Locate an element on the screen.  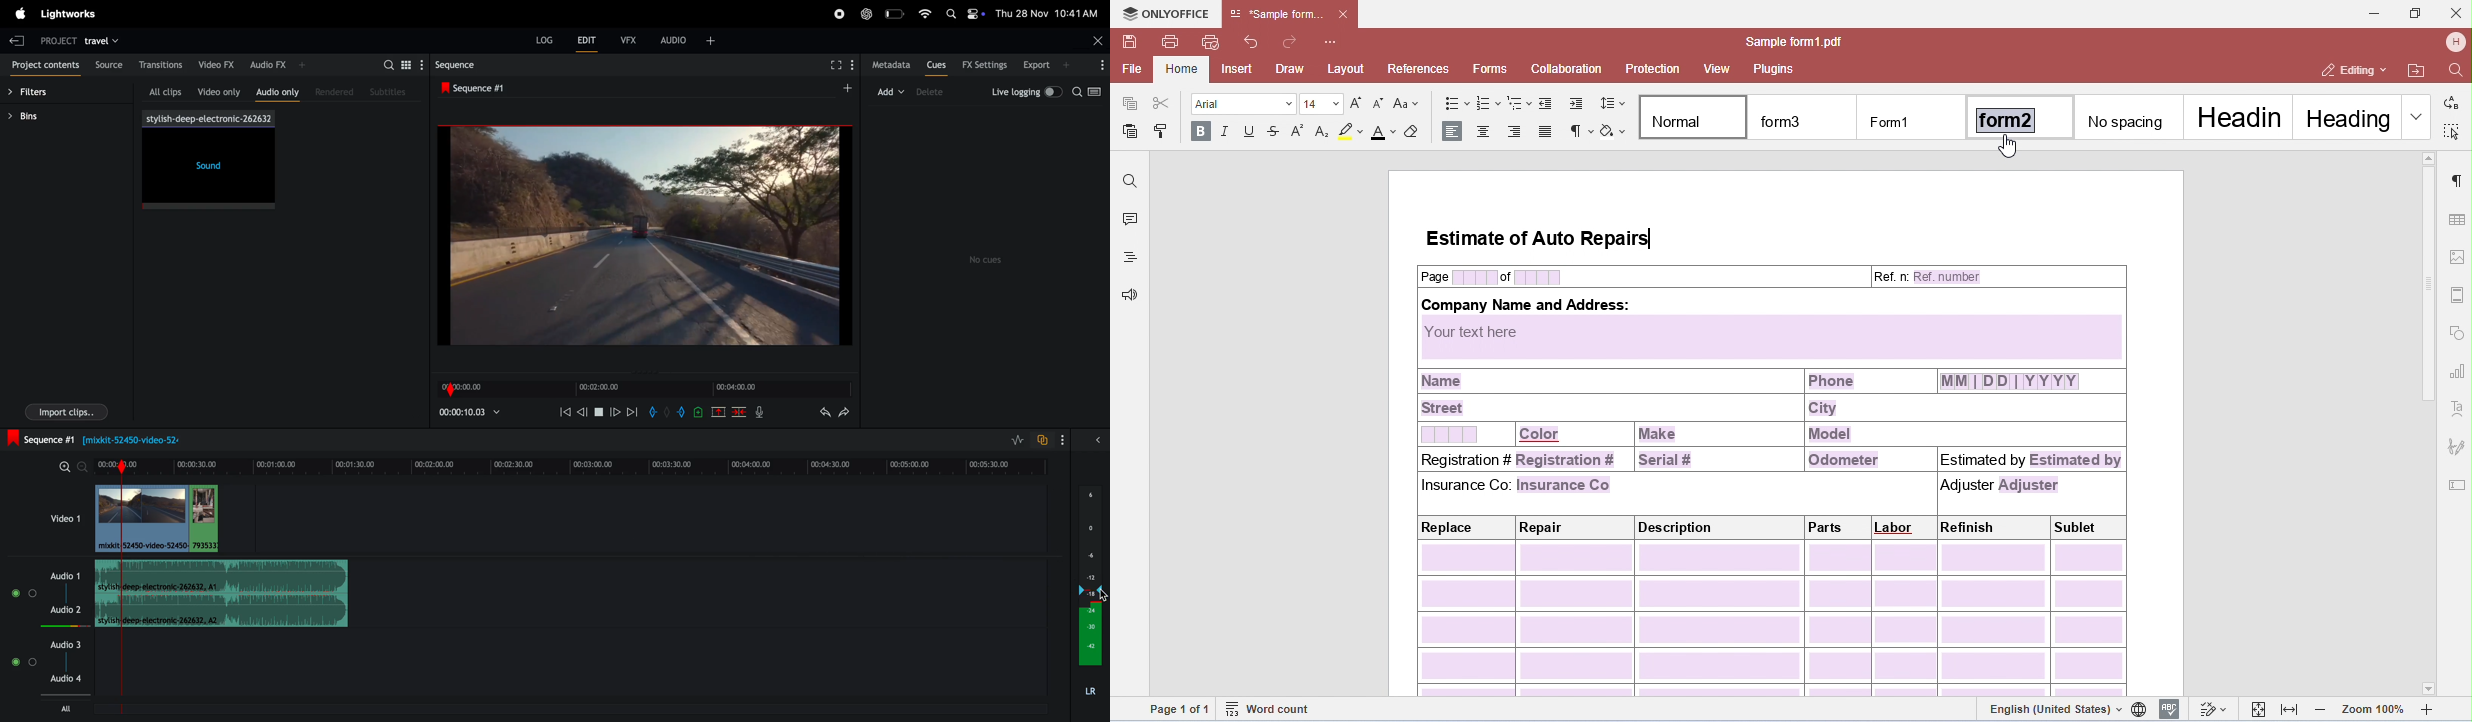
All is located at coordinates (65, 708).